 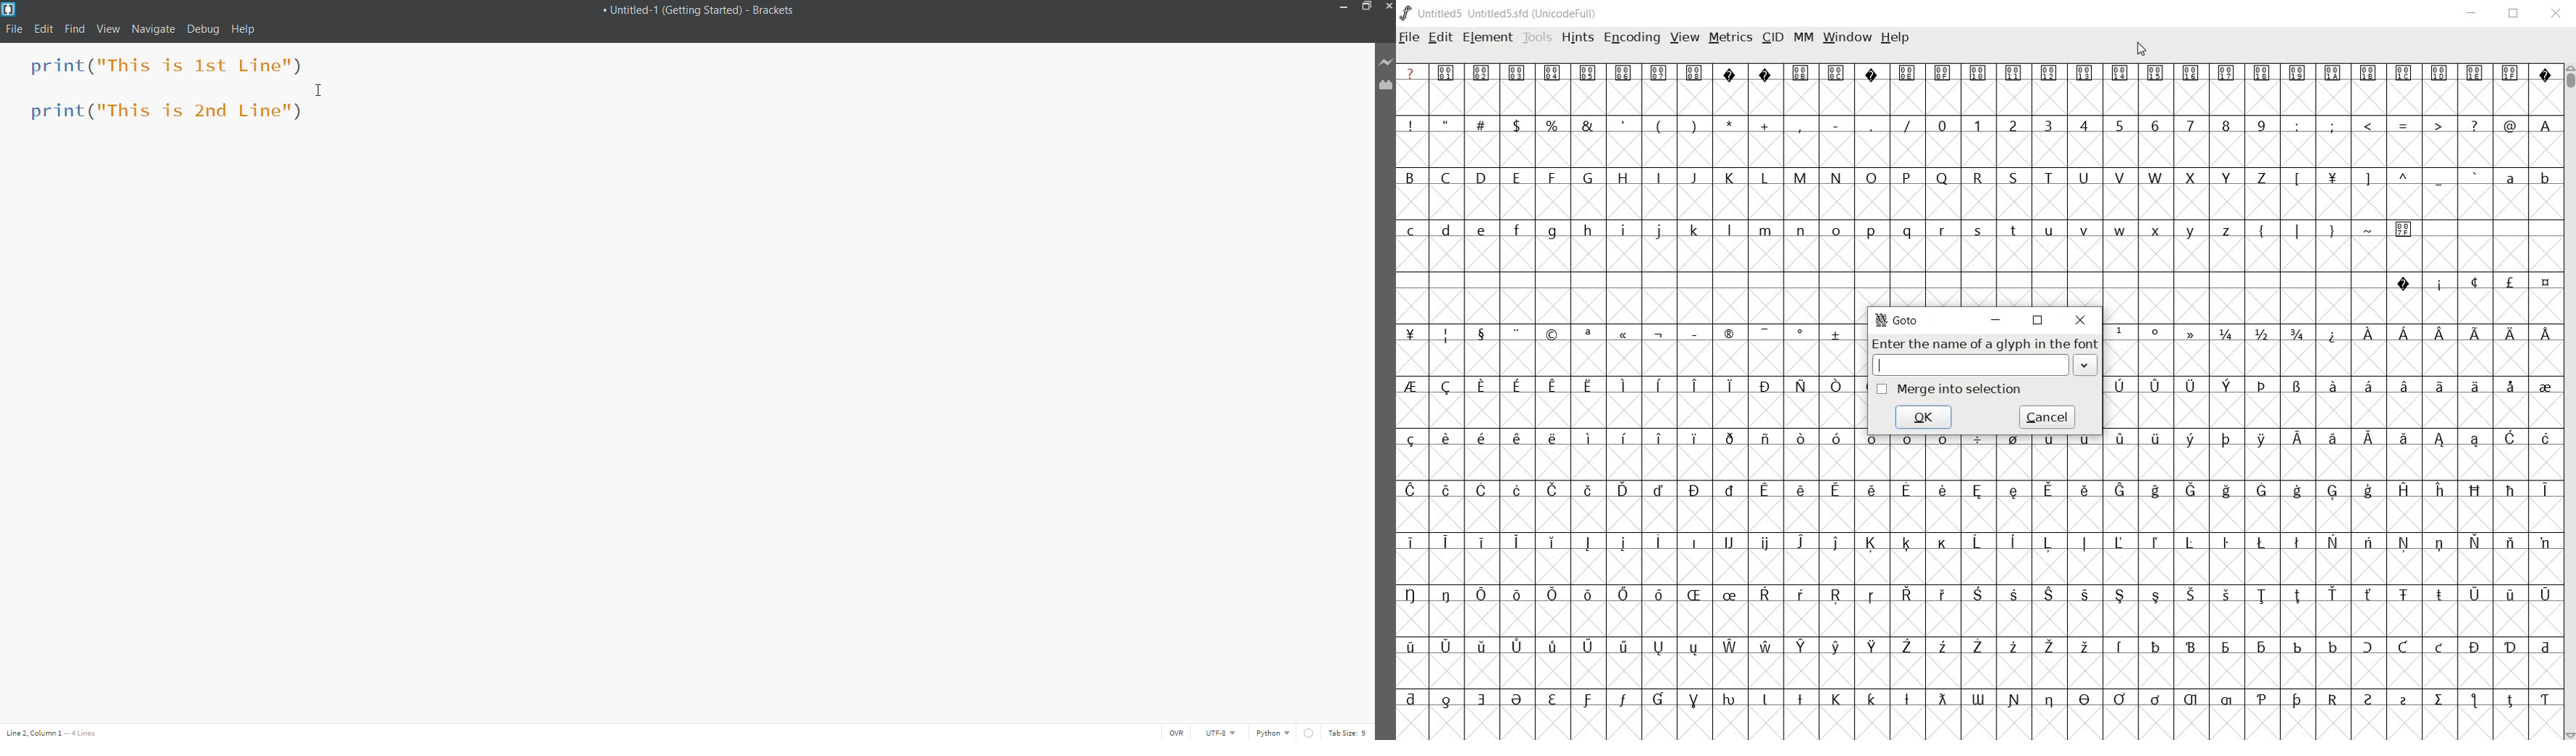 I want to click on Symbol, so click(x=1658, y=335).